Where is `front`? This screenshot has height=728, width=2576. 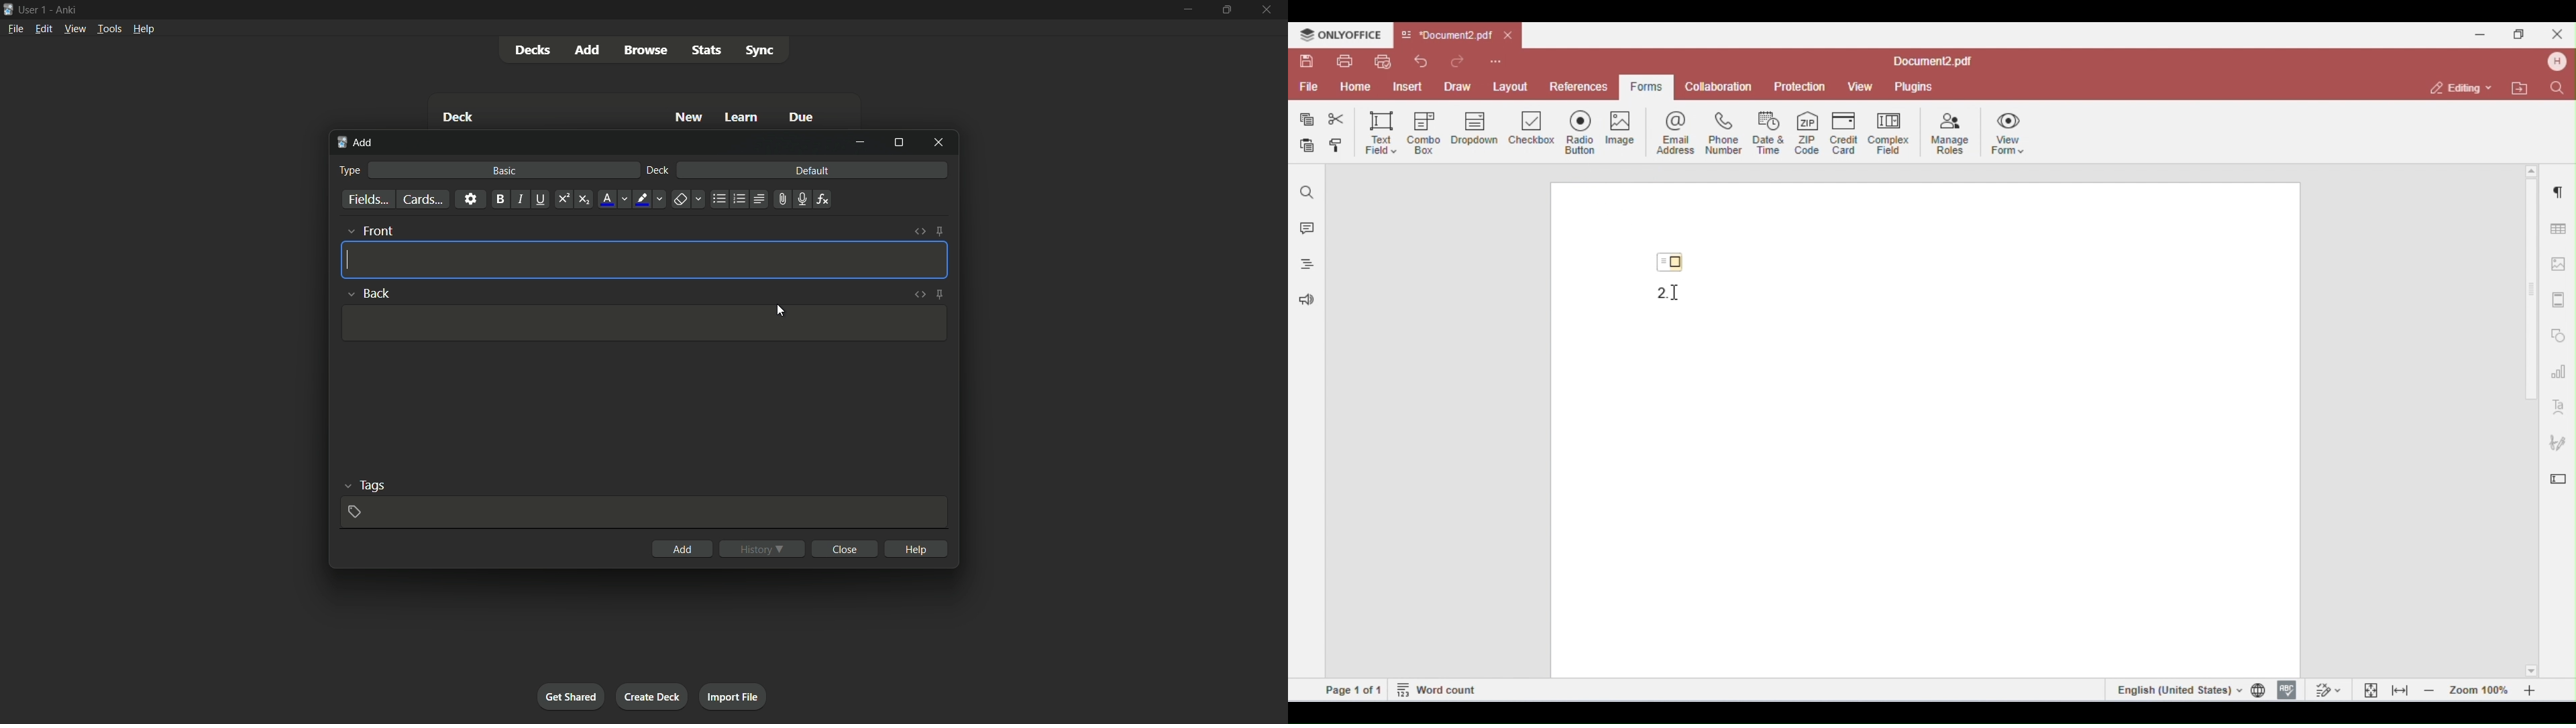 front is located at coordinates (370, 231).